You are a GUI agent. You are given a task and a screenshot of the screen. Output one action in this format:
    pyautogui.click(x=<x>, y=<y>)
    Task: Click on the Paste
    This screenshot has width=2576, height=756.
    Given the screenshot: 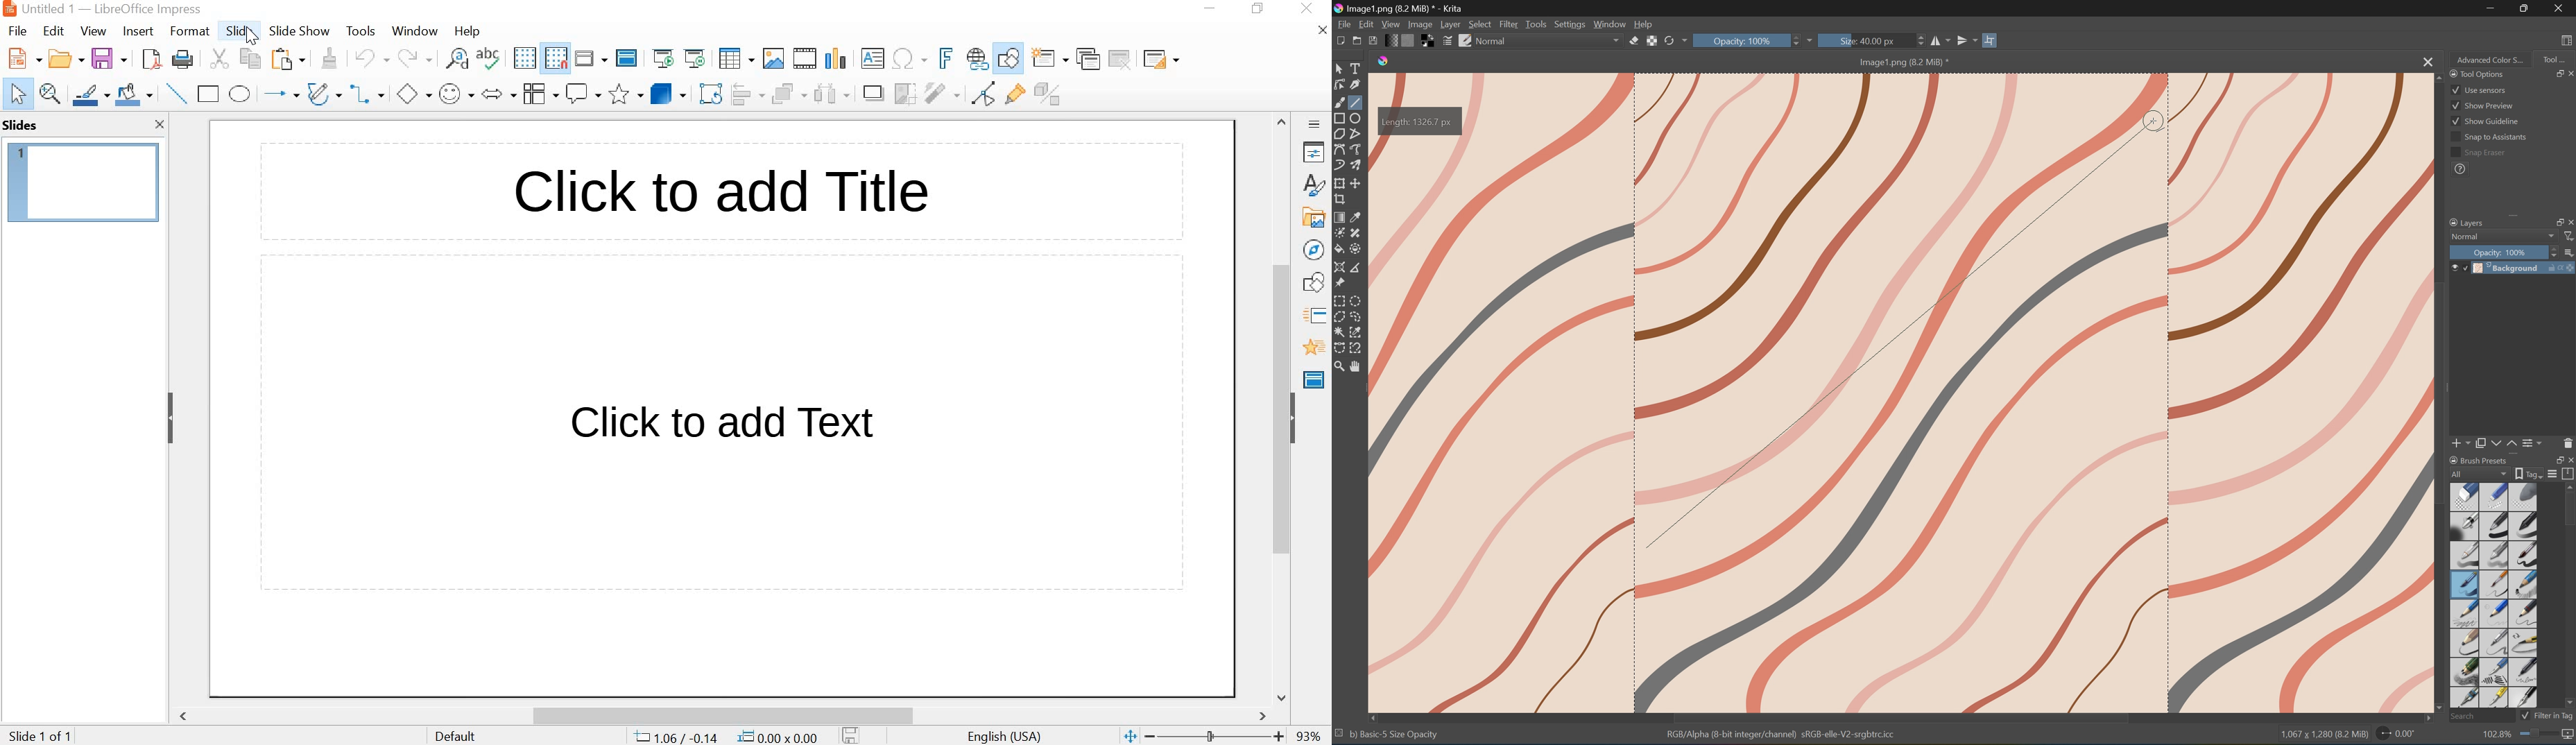 What is the action you would take?
    pyautogui.click(x=289, y=60)
    